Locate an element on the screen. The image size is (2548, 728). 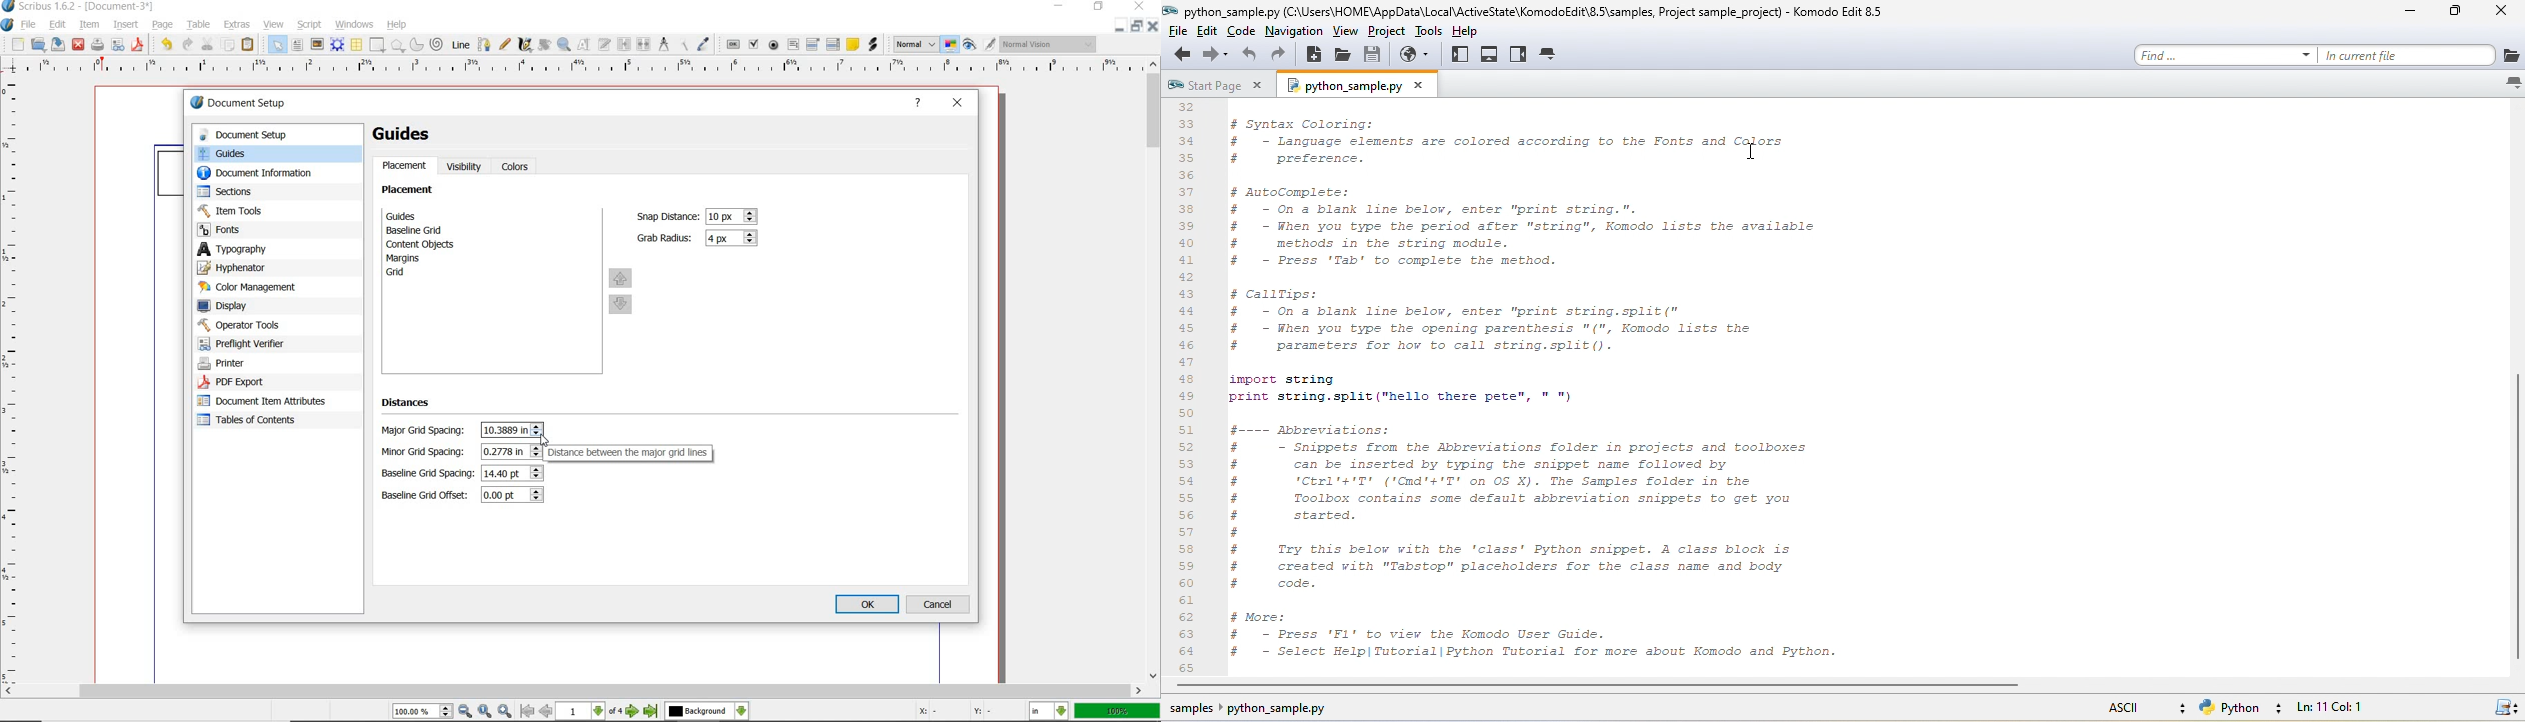
copy item properties is located at coordinates (683, 44).